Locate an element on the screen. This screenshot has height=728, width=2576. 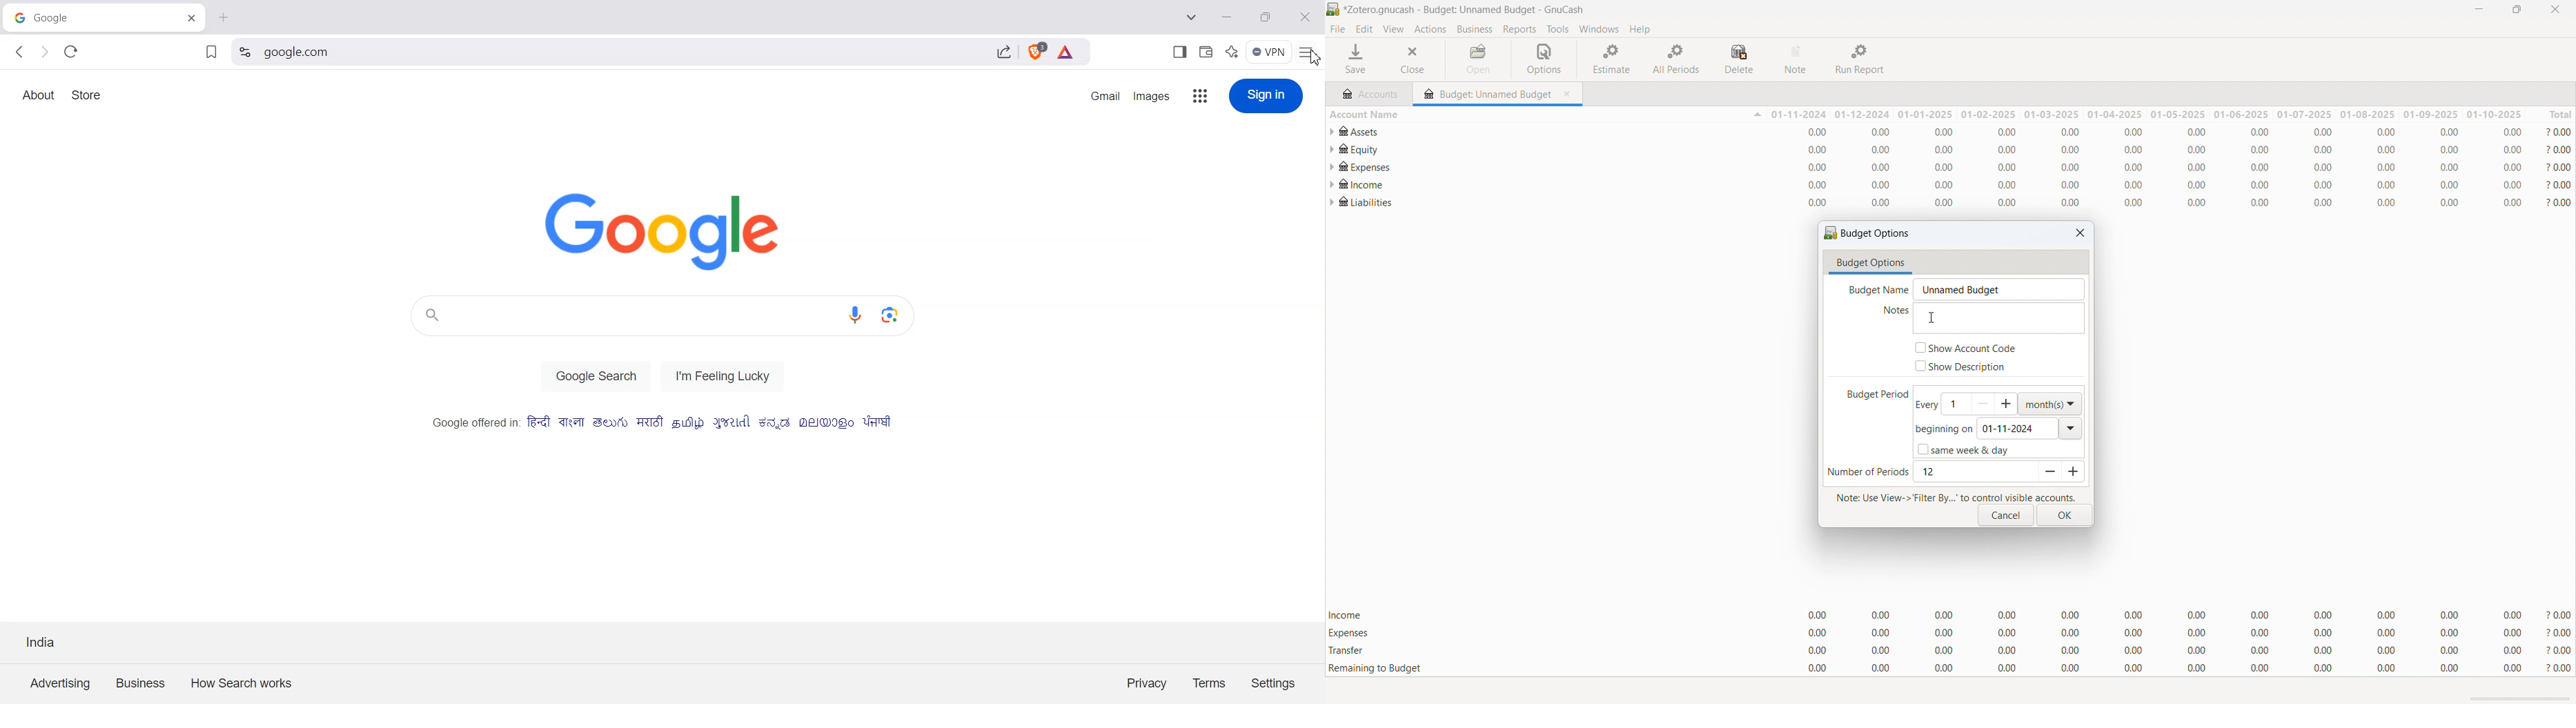
Forward is located at coordinates (44, 52).